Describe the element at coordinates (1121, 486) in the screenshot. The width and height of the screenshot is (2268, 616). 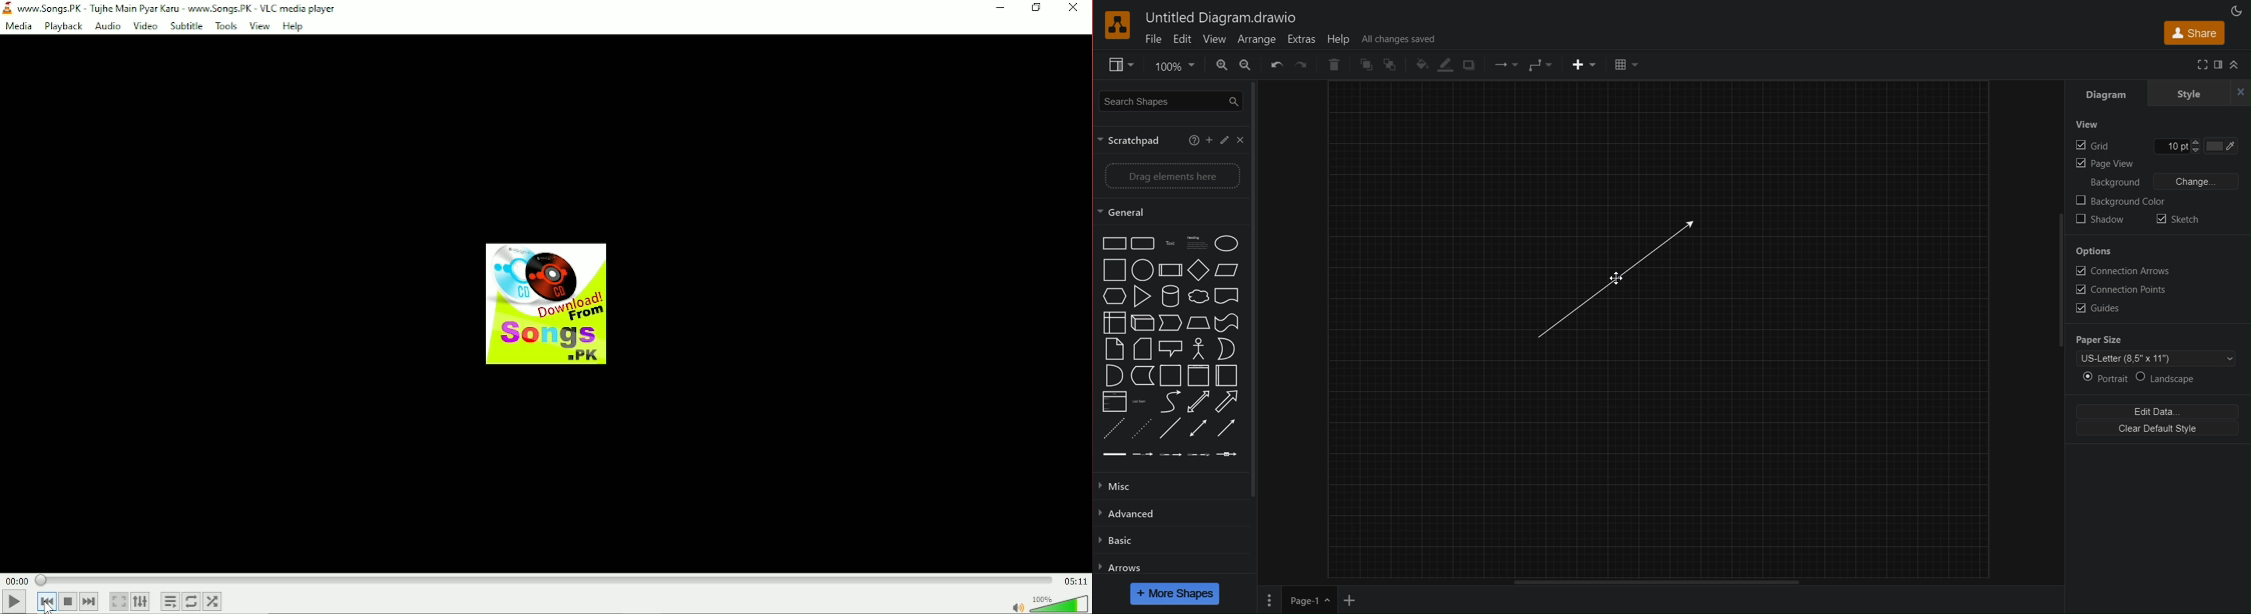
I see `Misc` at that location.